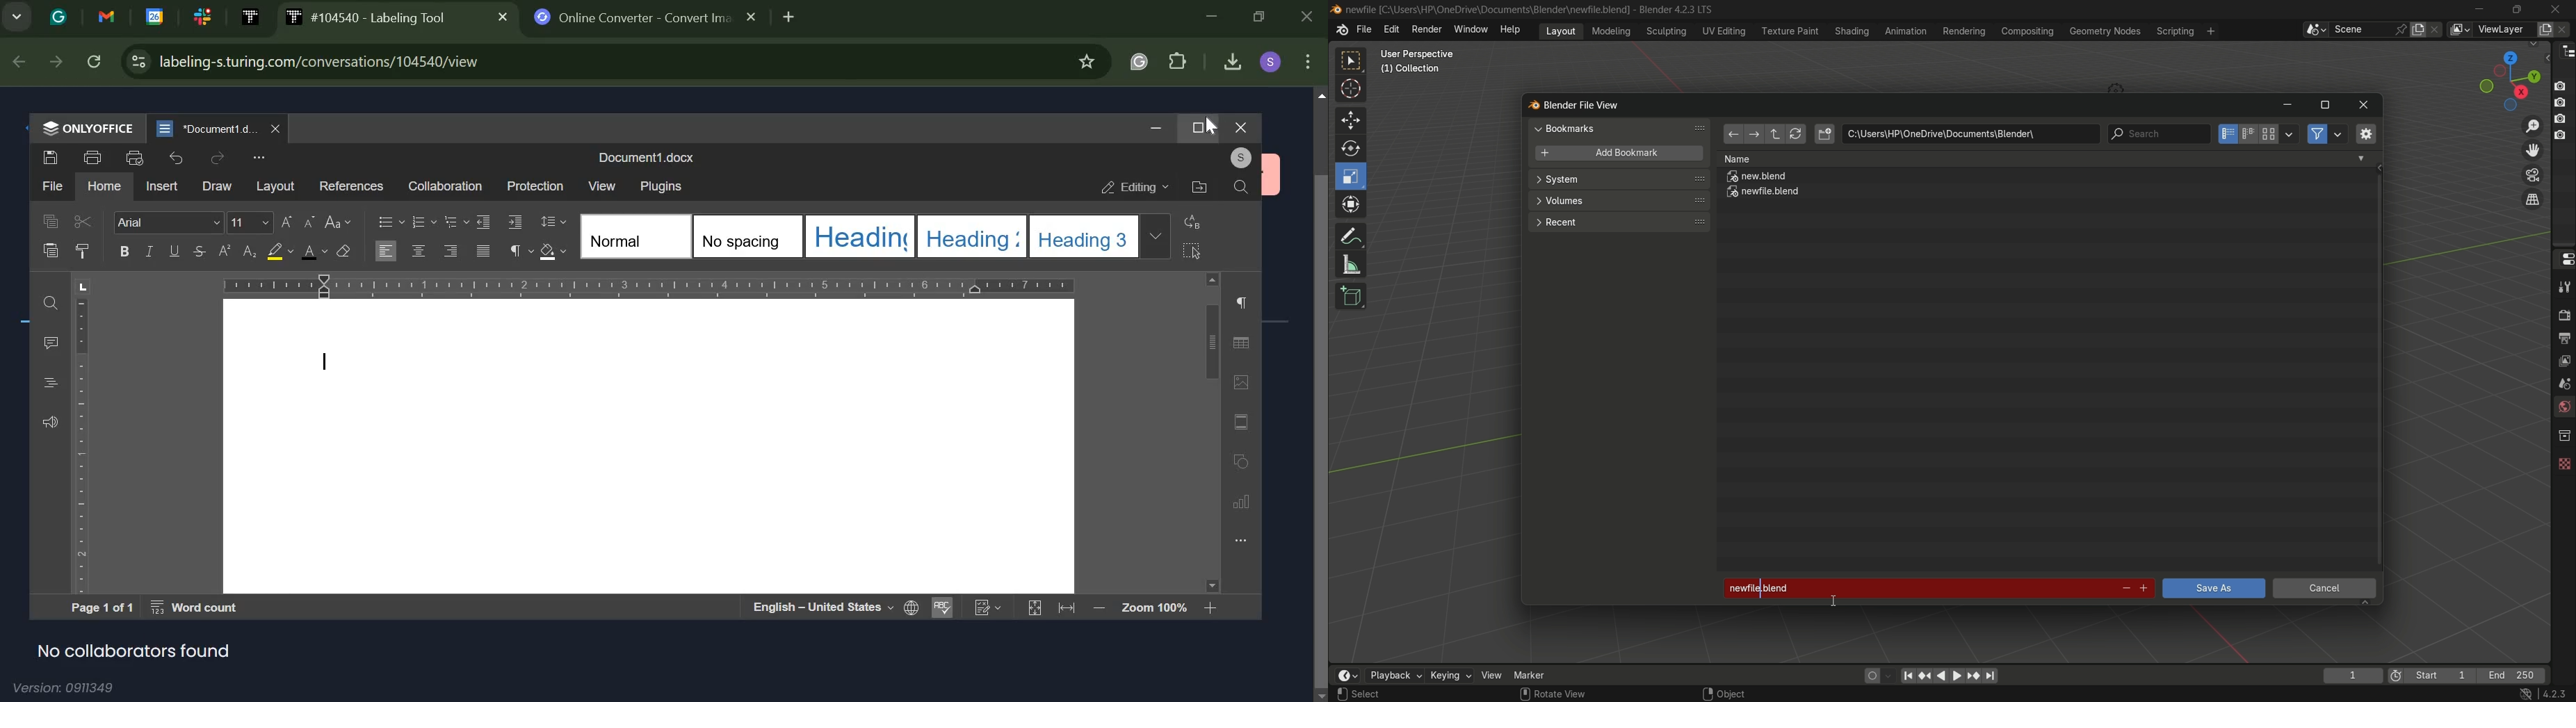 The image size is (2576, 728). Describe the element at coordinates (2564, 436) in the screenshot. I see `collections` at that location.